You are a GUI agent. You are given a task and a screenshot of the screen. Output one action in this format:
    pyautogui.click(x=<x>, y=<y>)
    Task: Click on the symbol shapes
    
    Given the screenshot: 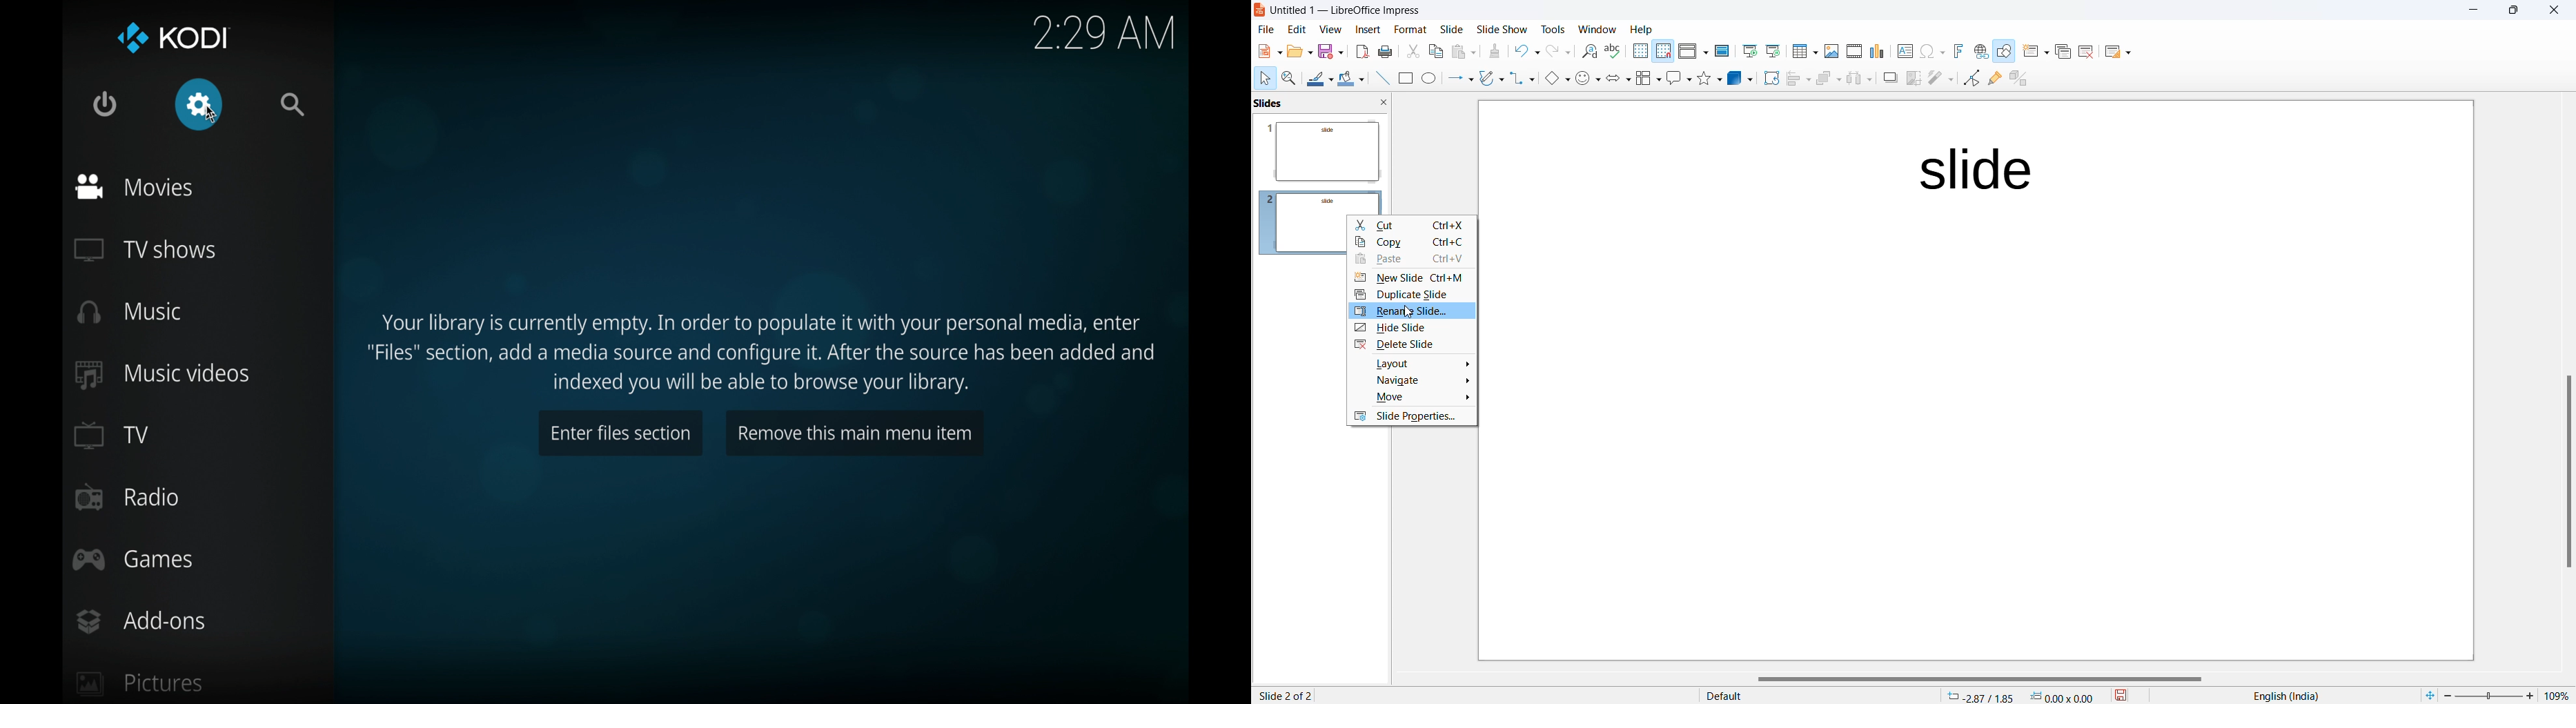 What is the action you would take?
    pyautogui.click(x=1587, y=79)
    